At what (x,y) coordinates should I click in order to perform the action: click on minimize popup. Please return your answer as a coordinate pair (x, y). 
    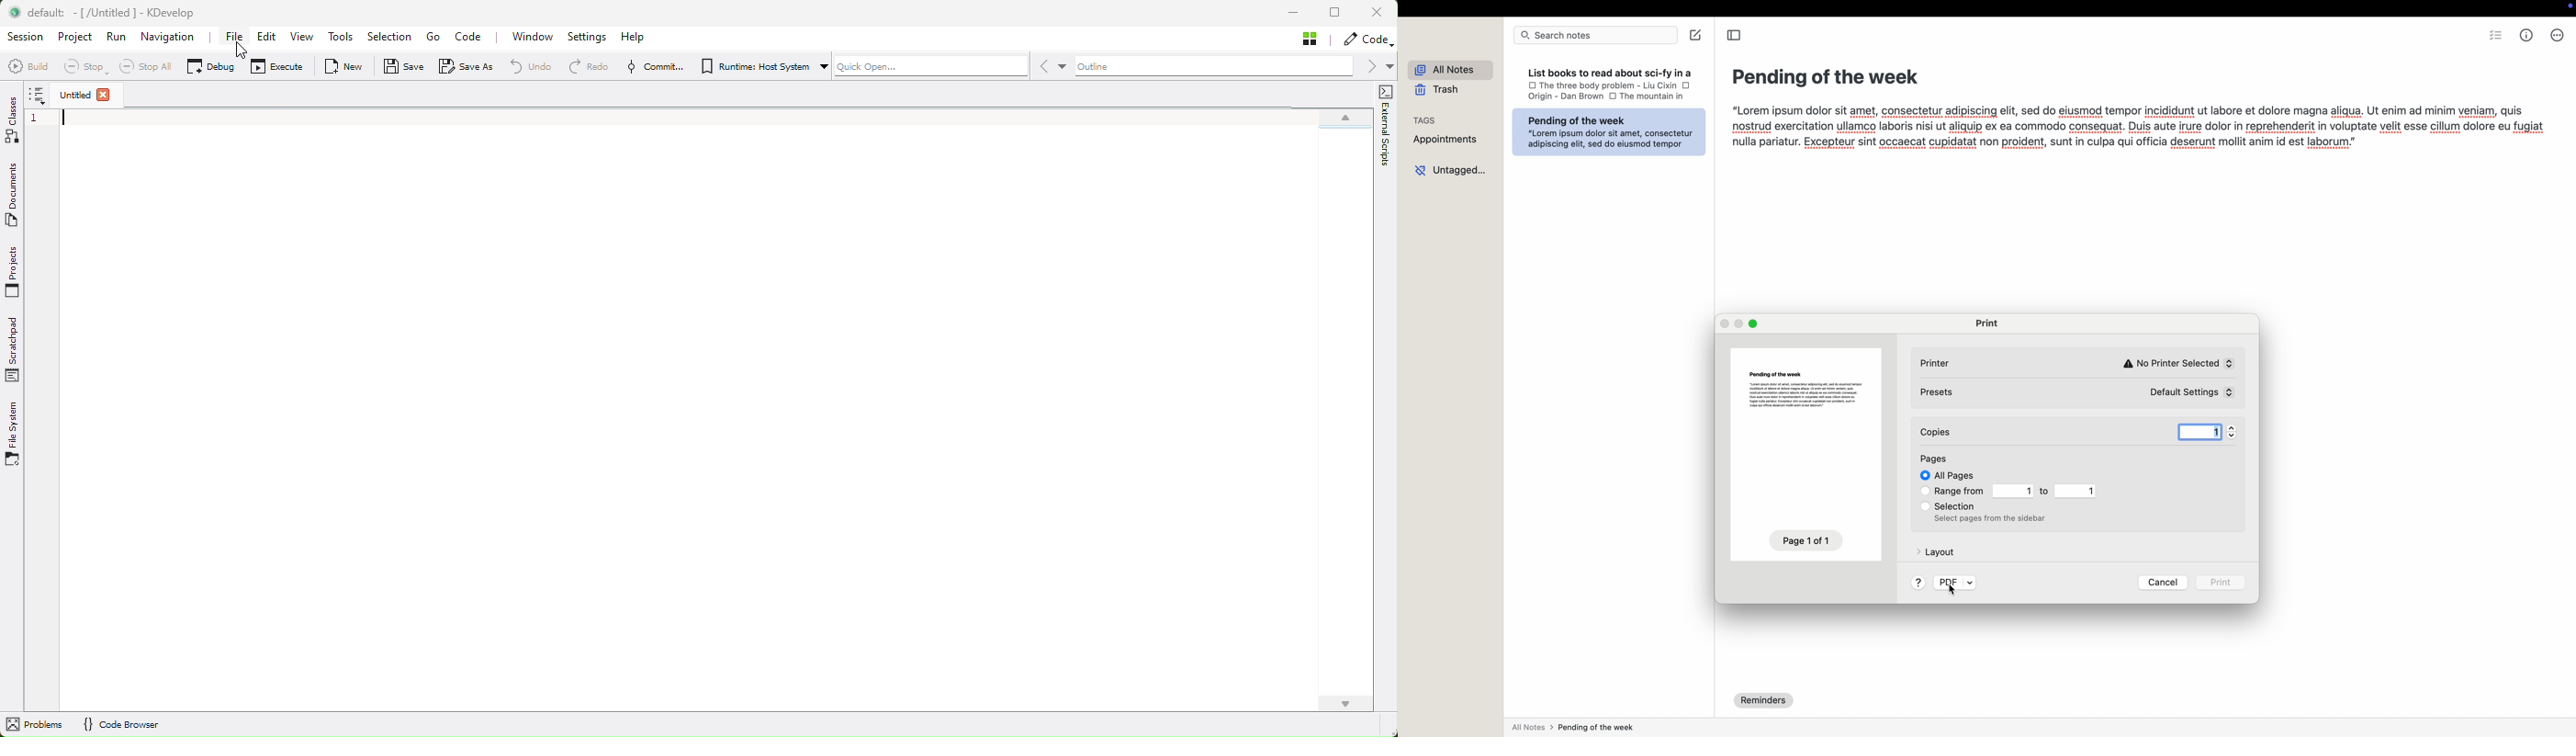
    Looking at the image, I should click on (1742, 324).